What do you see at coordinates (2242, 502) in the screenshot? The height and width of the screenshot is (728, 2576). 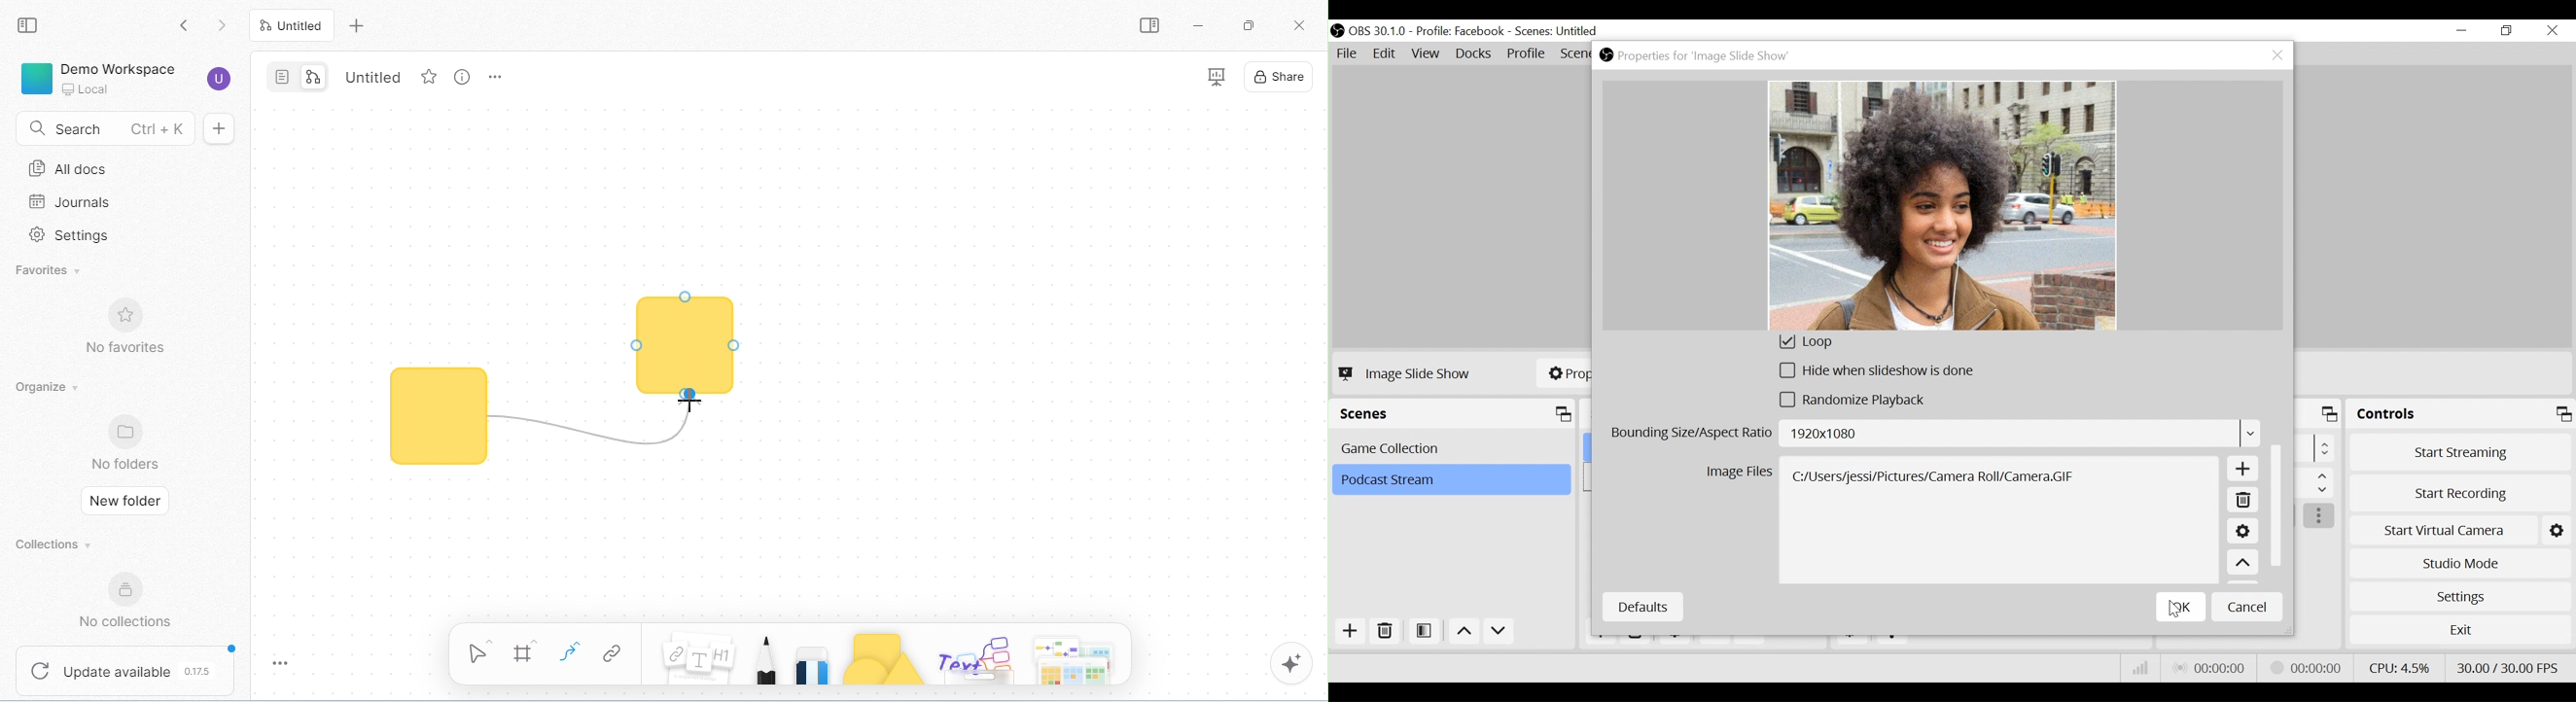 I see `Remove` at bounding box center [2242, 502].